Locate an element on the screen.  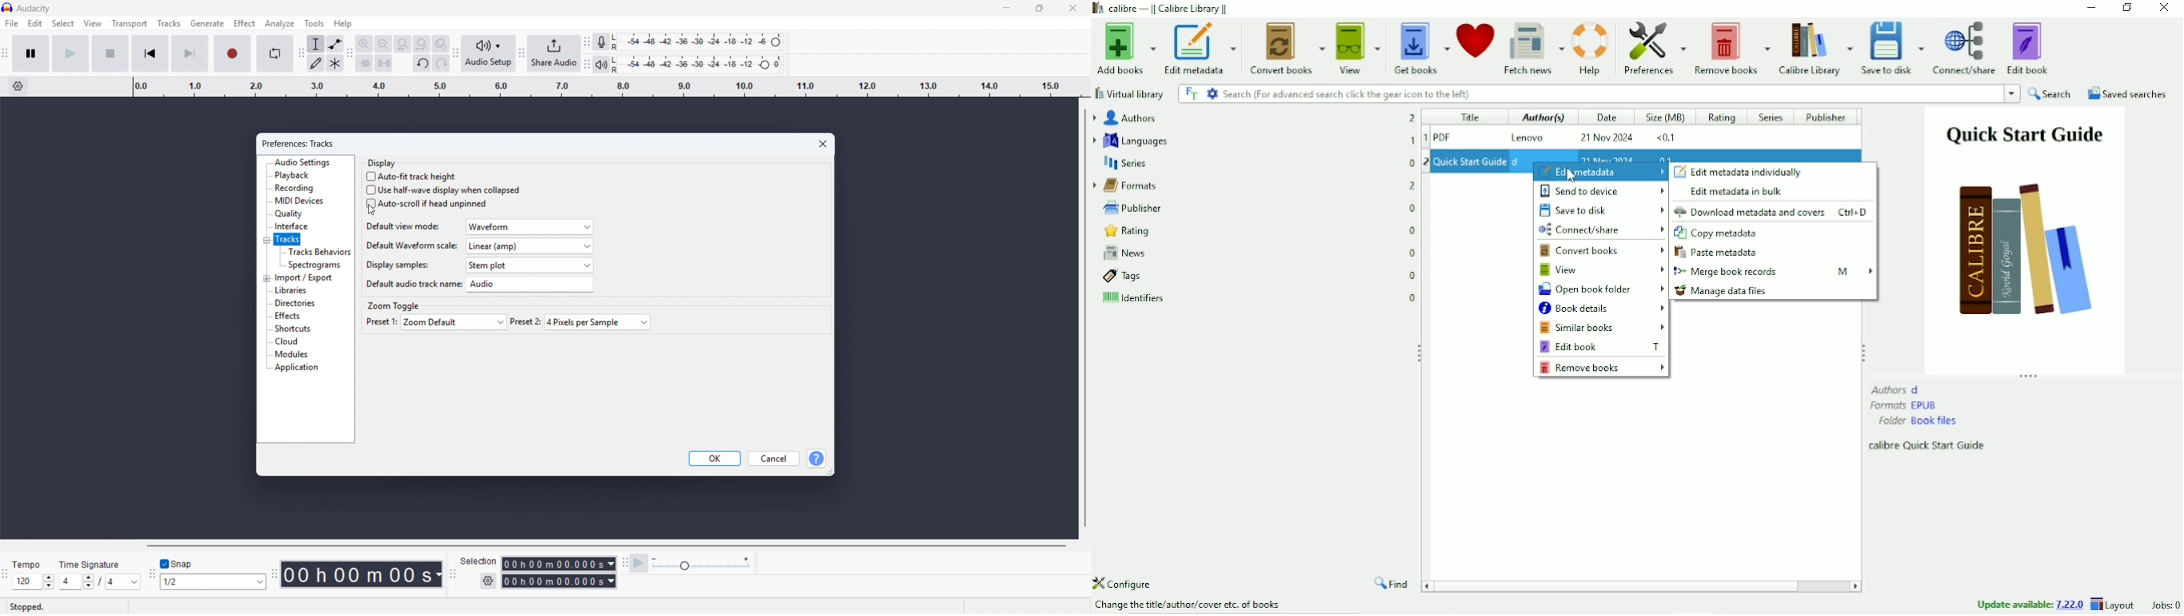
Paste metadata is located at coordinates (2290, 500).